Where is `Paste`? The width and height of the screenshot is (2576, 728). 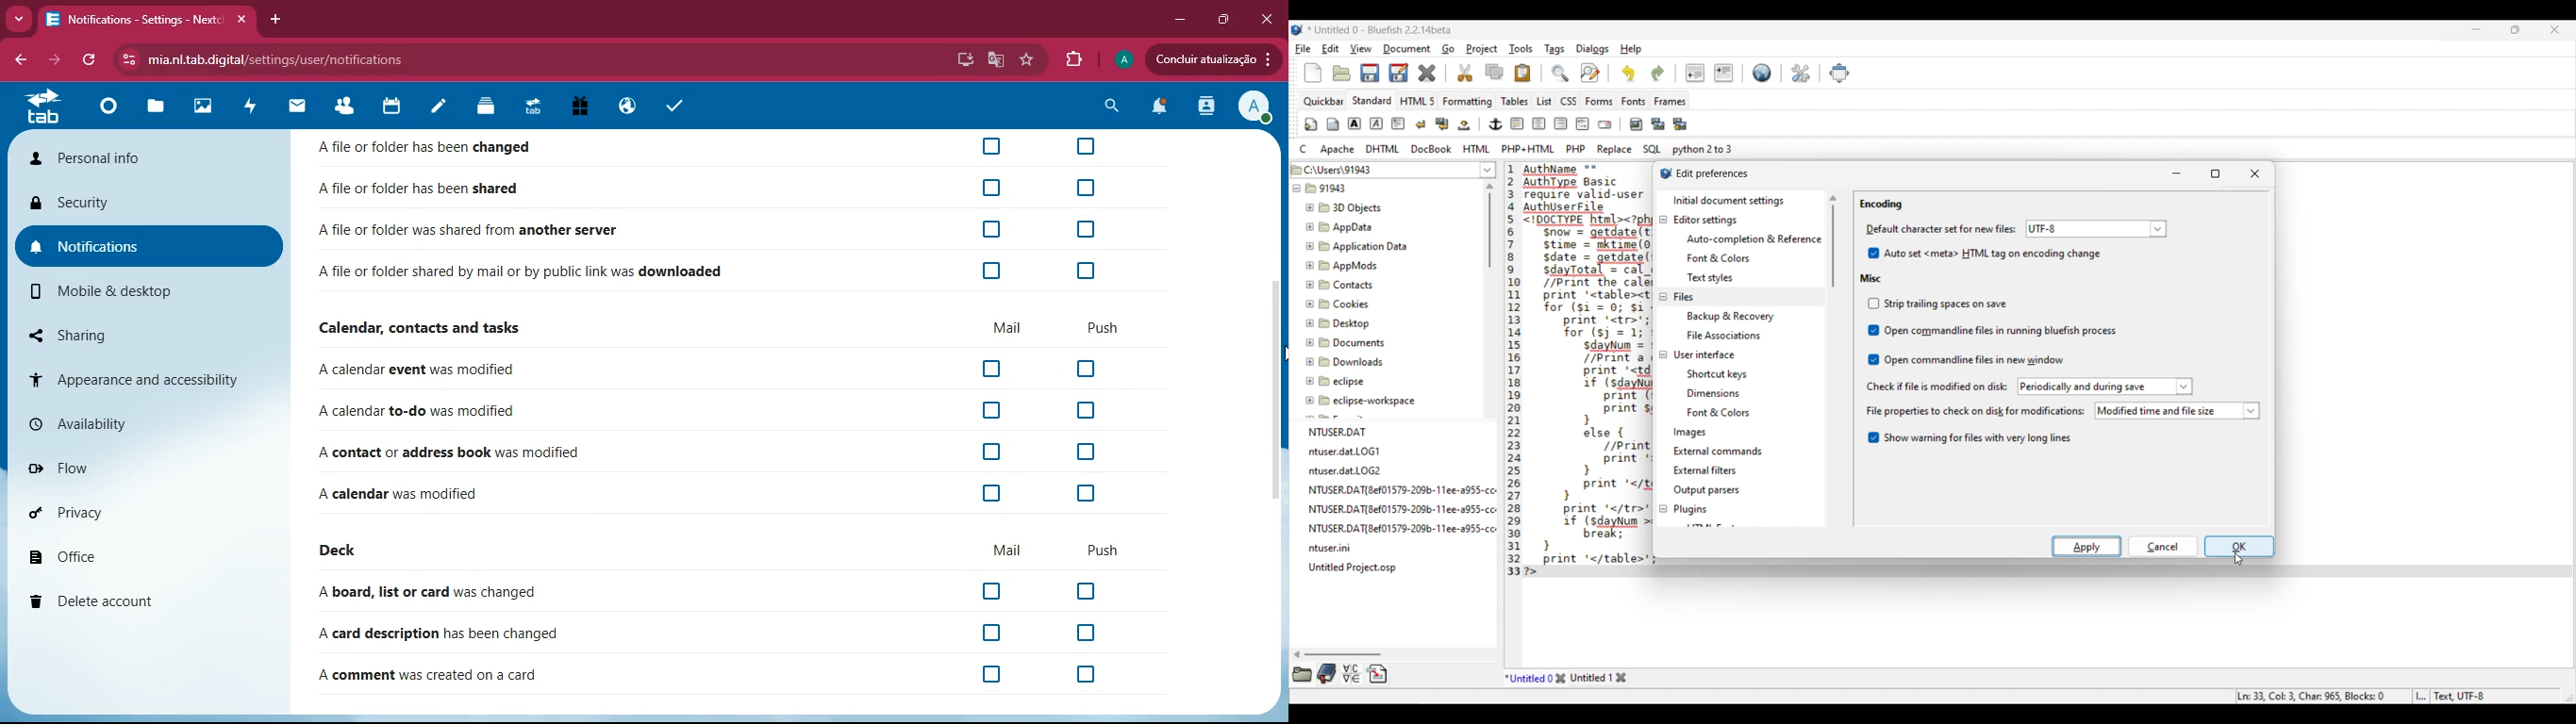
Paste is located at coordinates (1523, 72).